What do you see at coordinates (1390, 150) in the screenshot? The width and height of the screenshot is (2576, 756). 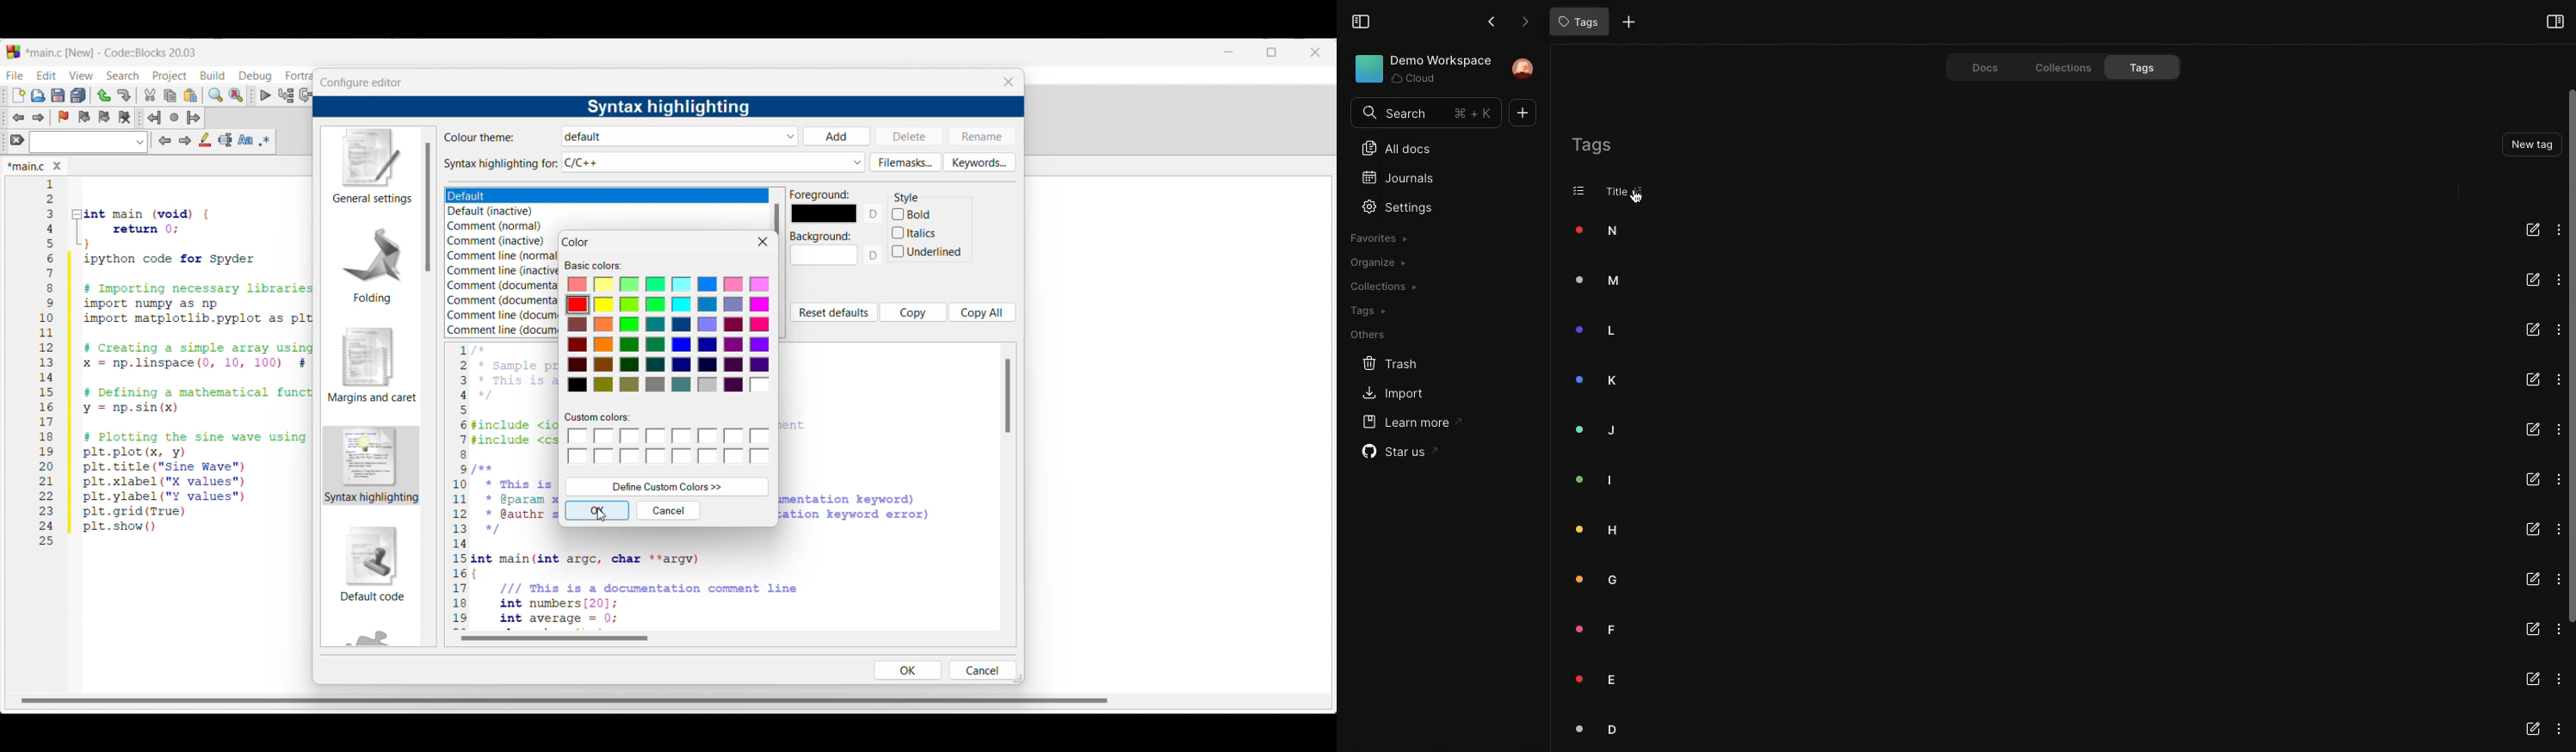 I see `All docs` at bounding box center [1390, 150].